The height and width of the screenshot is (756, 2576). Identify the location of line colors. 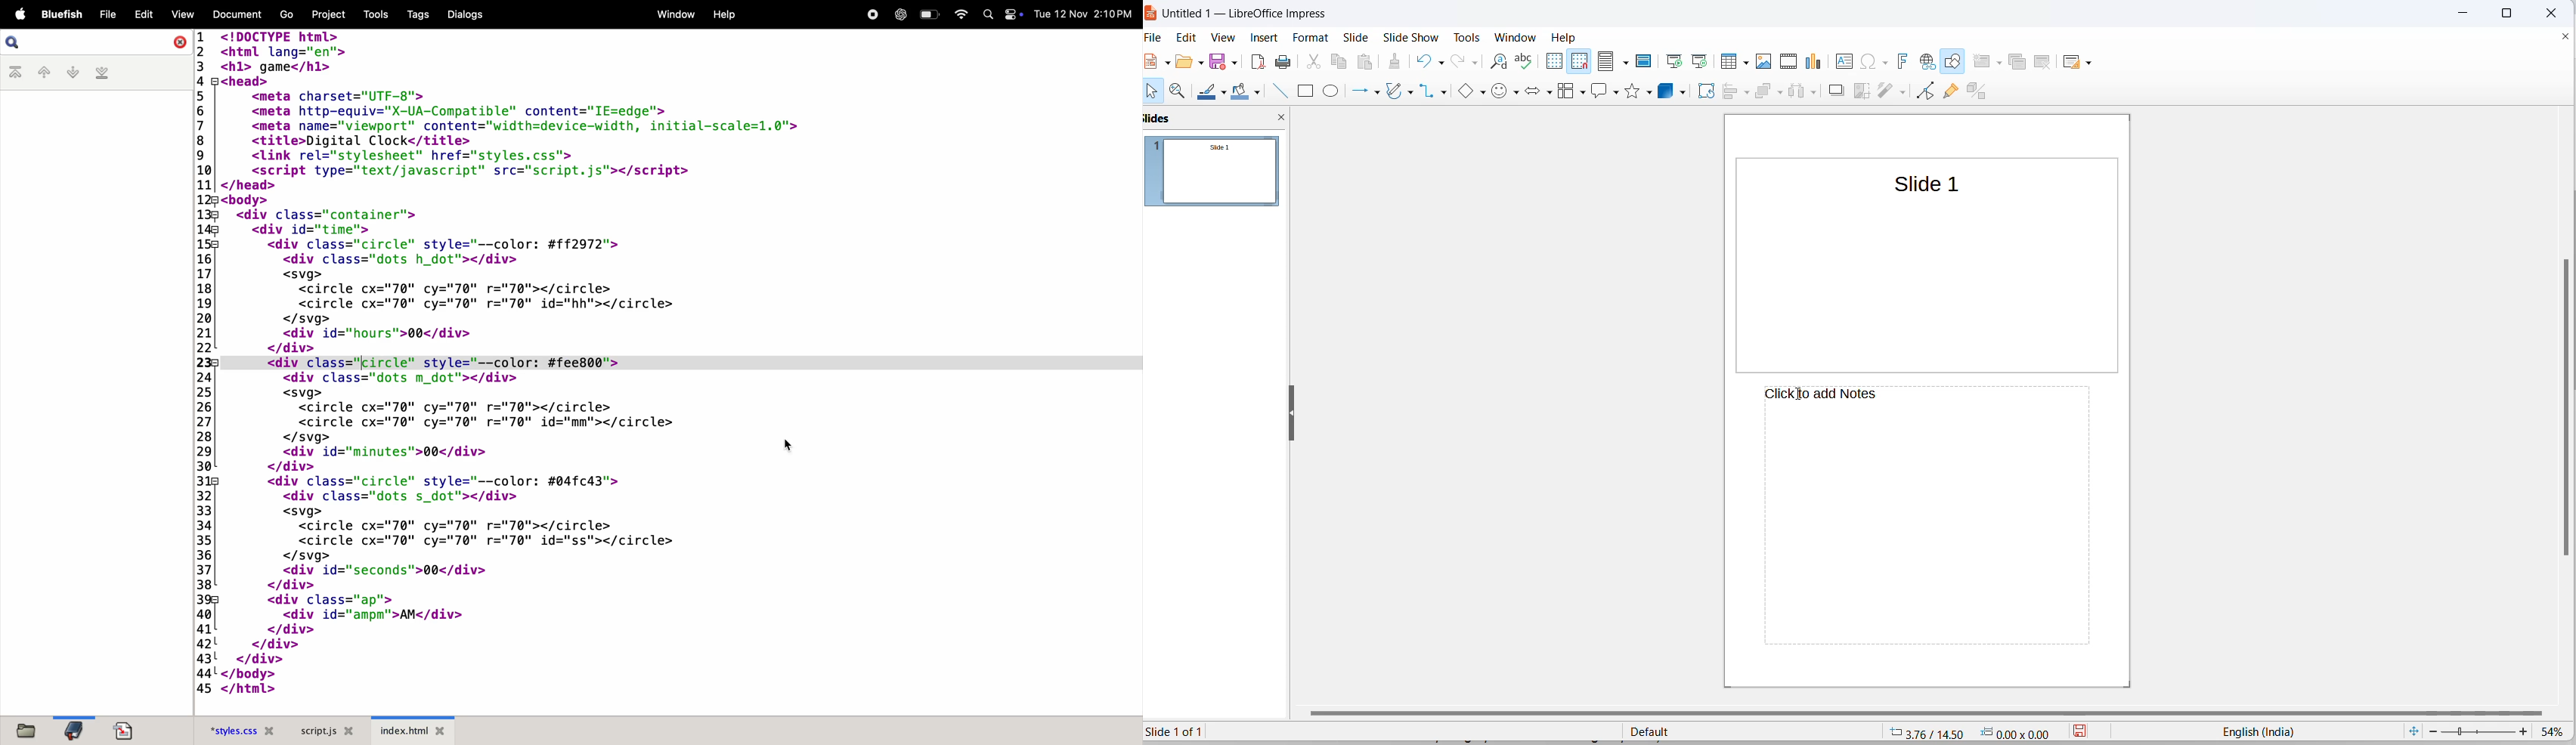
(1208, 93).